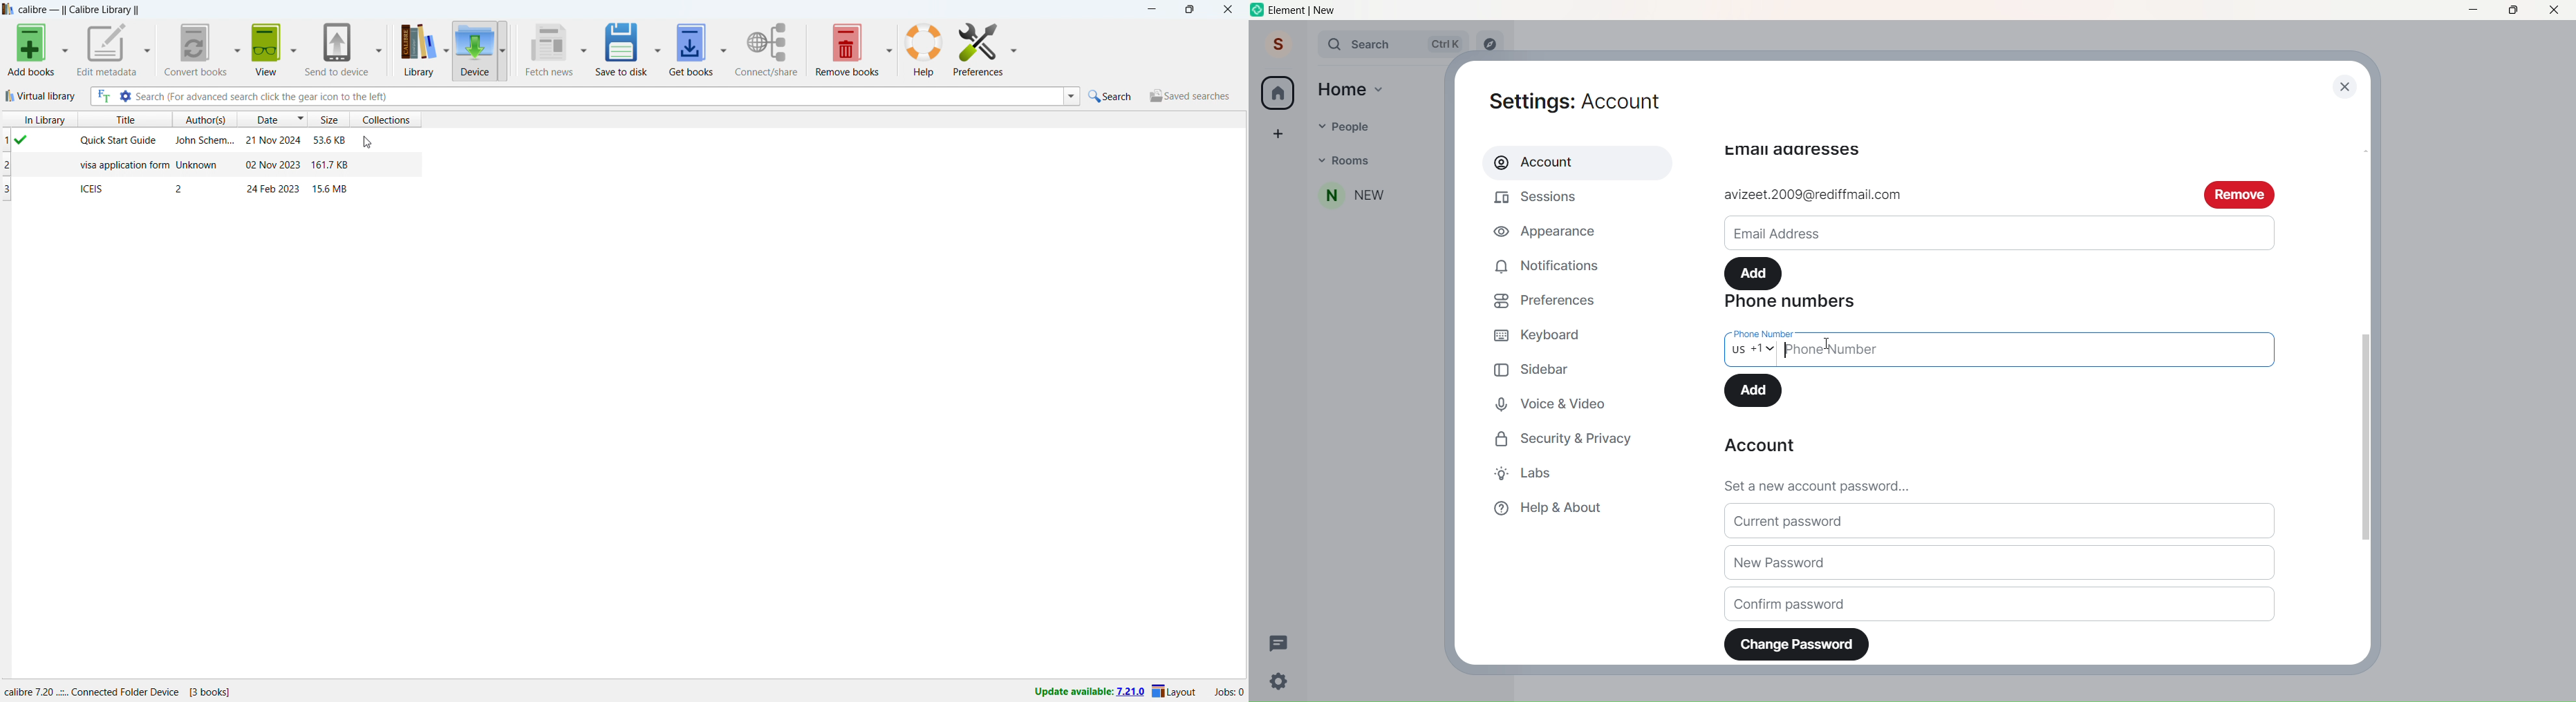 The height and width of the screenshot is (728, 2576). Describe the element at coordinates (30, 51) in the screenshot. I see `Add books` at that location.